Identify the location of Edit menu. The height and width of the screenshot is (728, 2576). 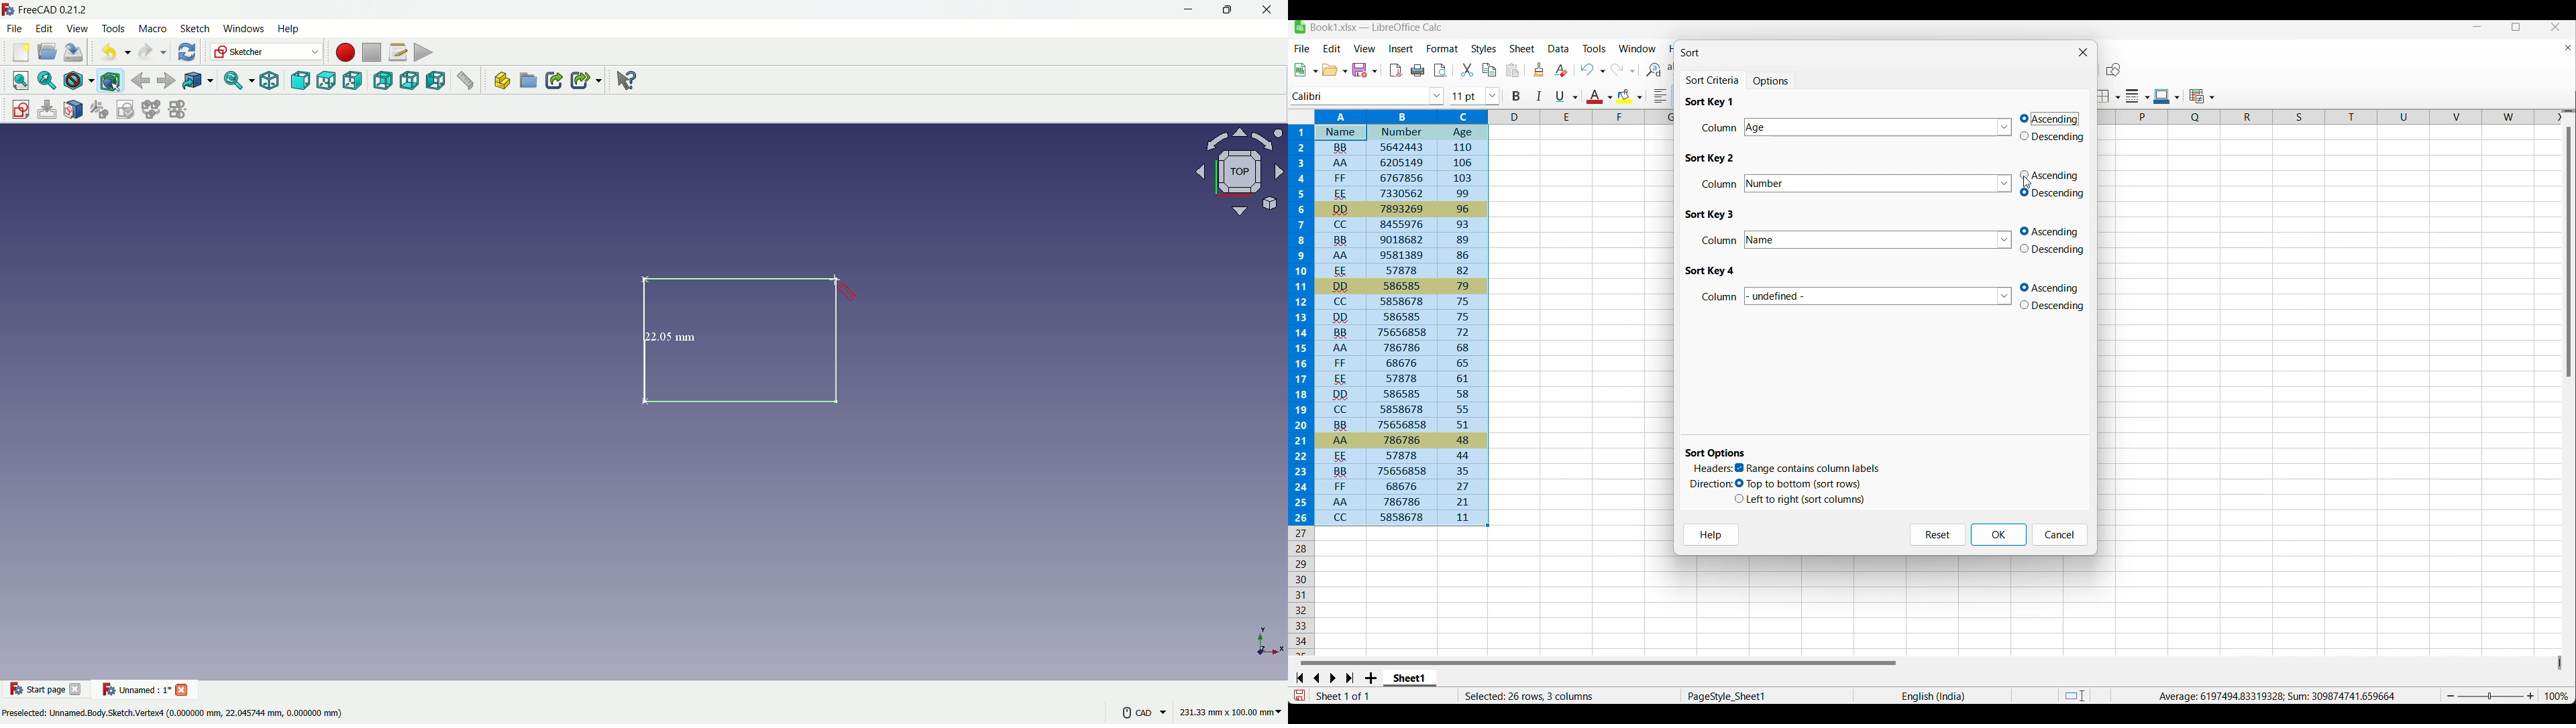
(1332, 48).